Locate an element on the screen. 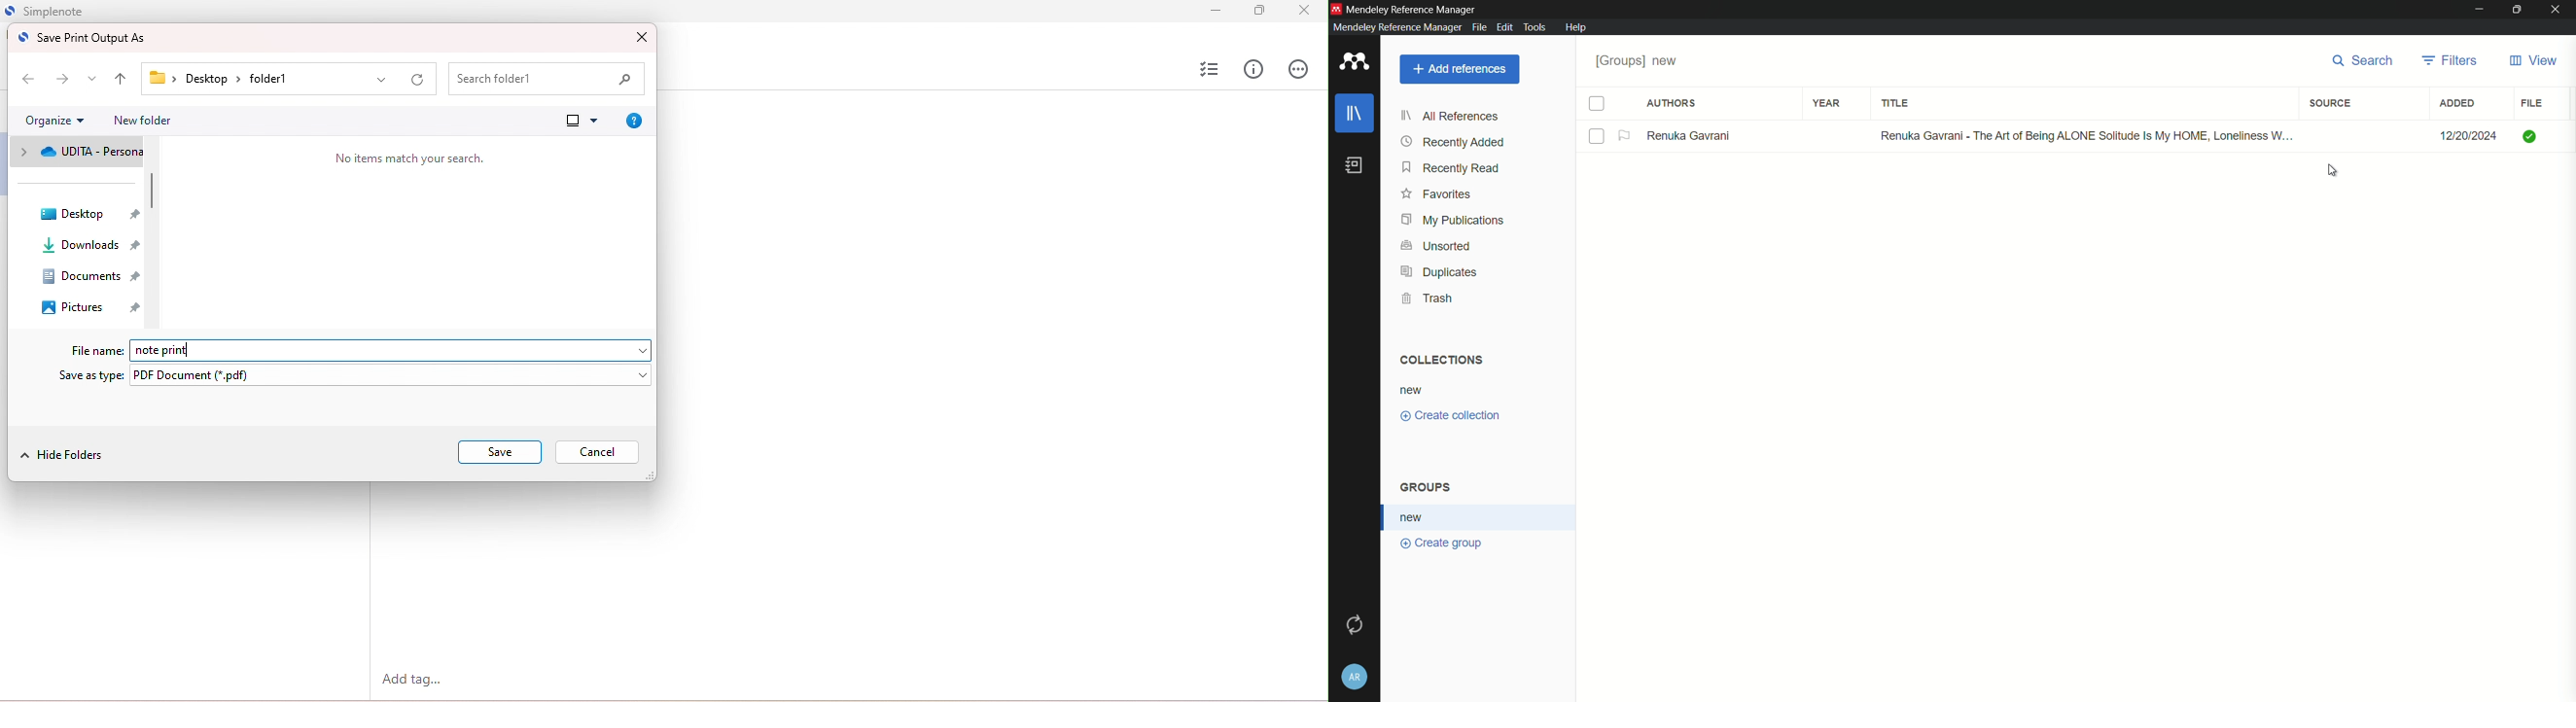 The height and width of the screenshot is (728, 2576). title is located at coordinates (1897, 104).